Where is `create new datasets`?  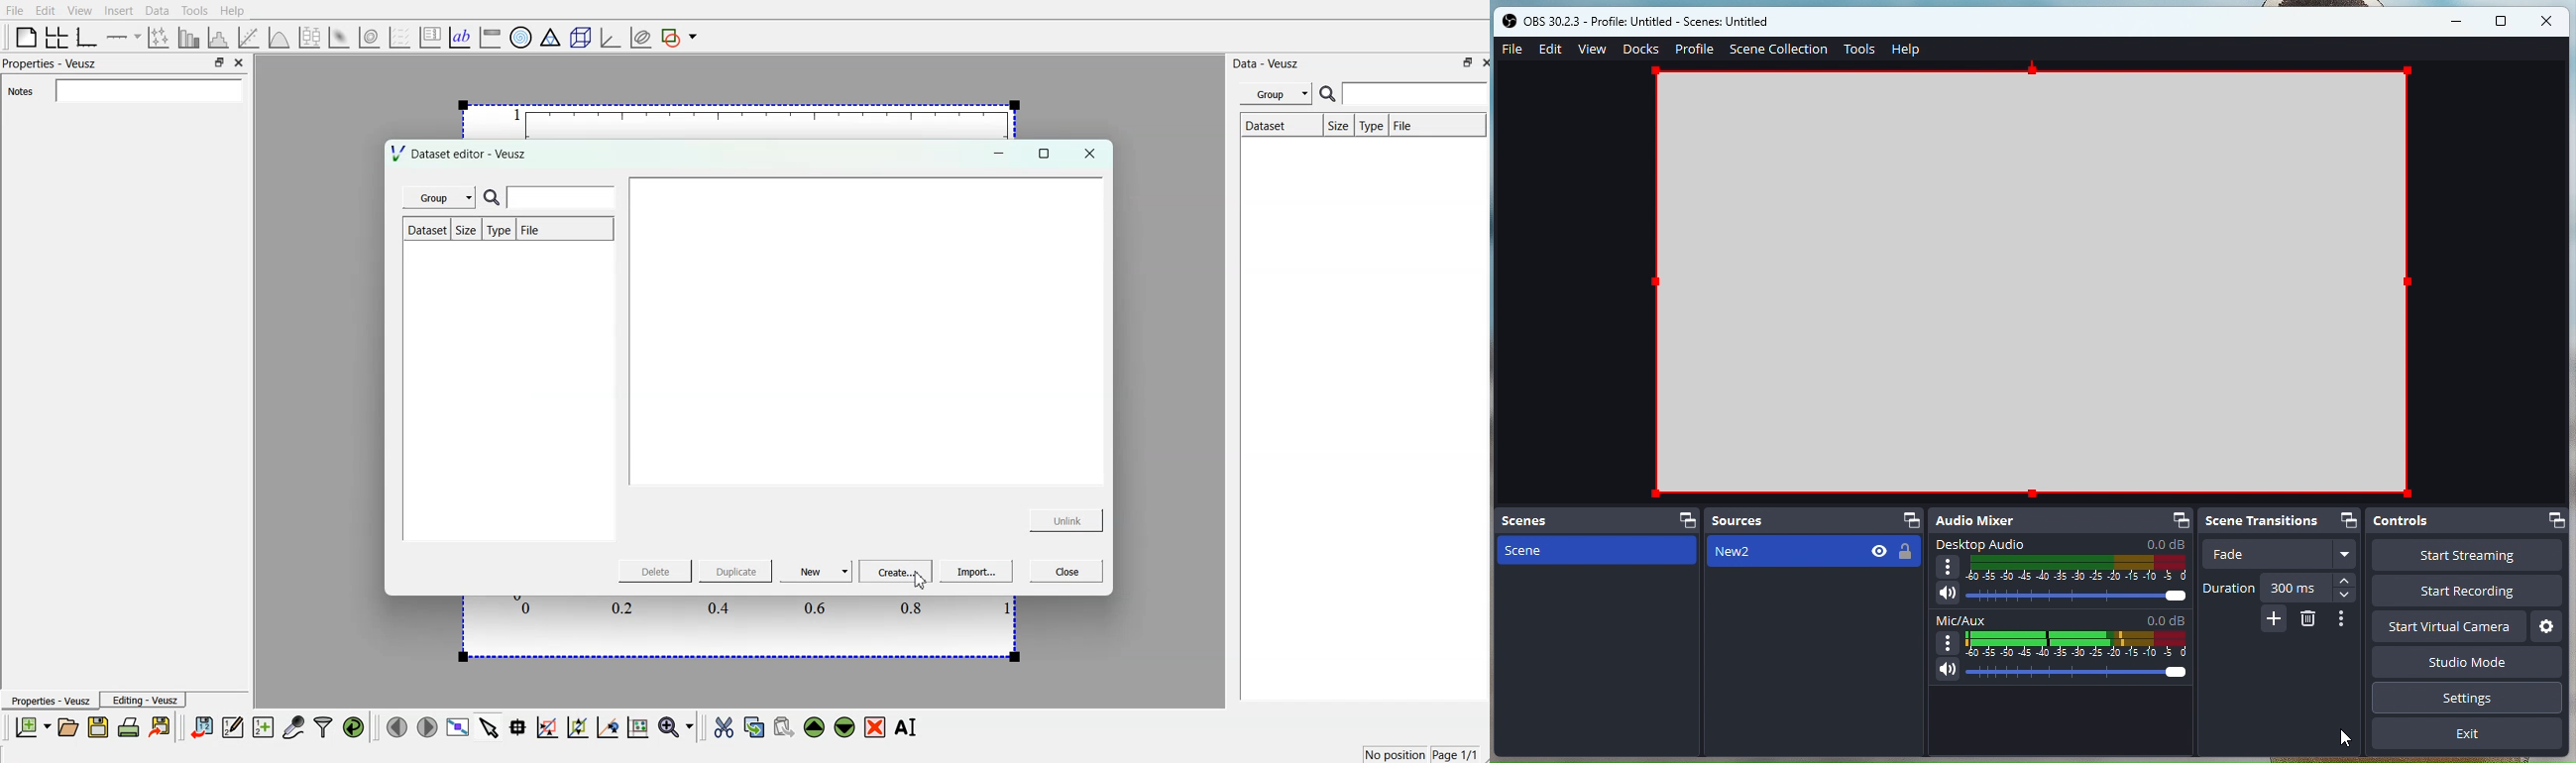
create new datasets is located at coordinates (264, 728).